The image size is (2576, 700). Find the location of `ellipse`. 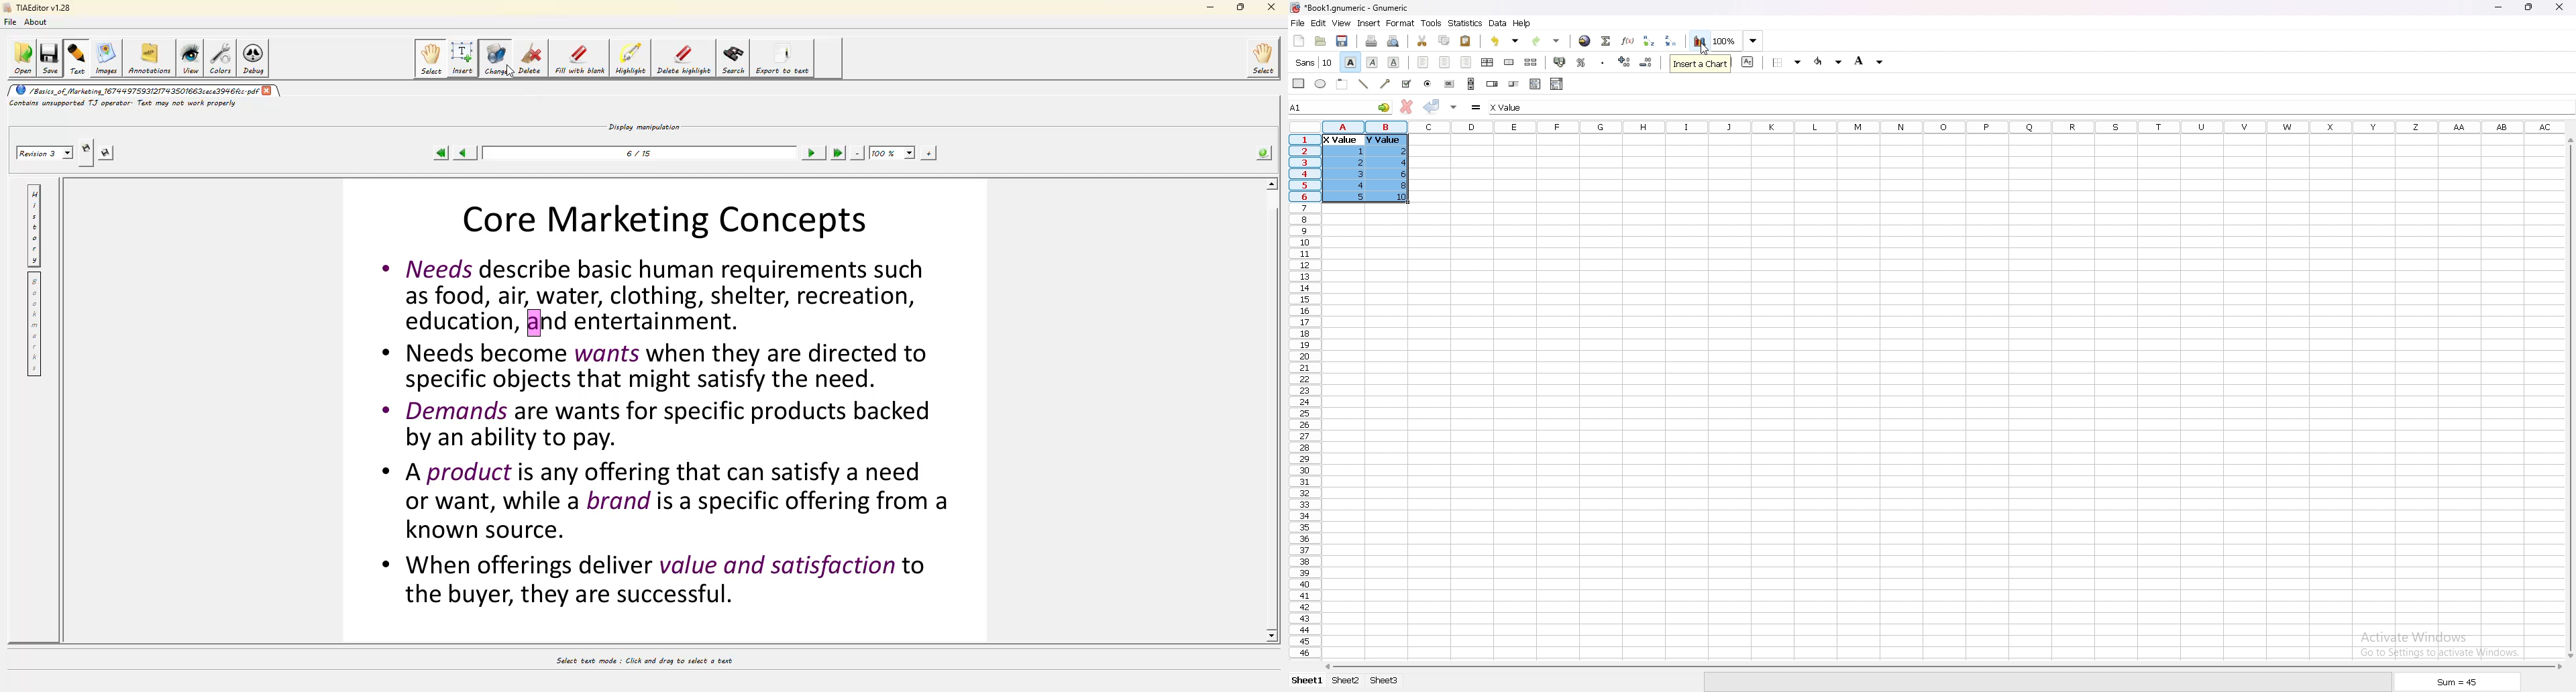

ellipse is located at coordinates (1320, 83).